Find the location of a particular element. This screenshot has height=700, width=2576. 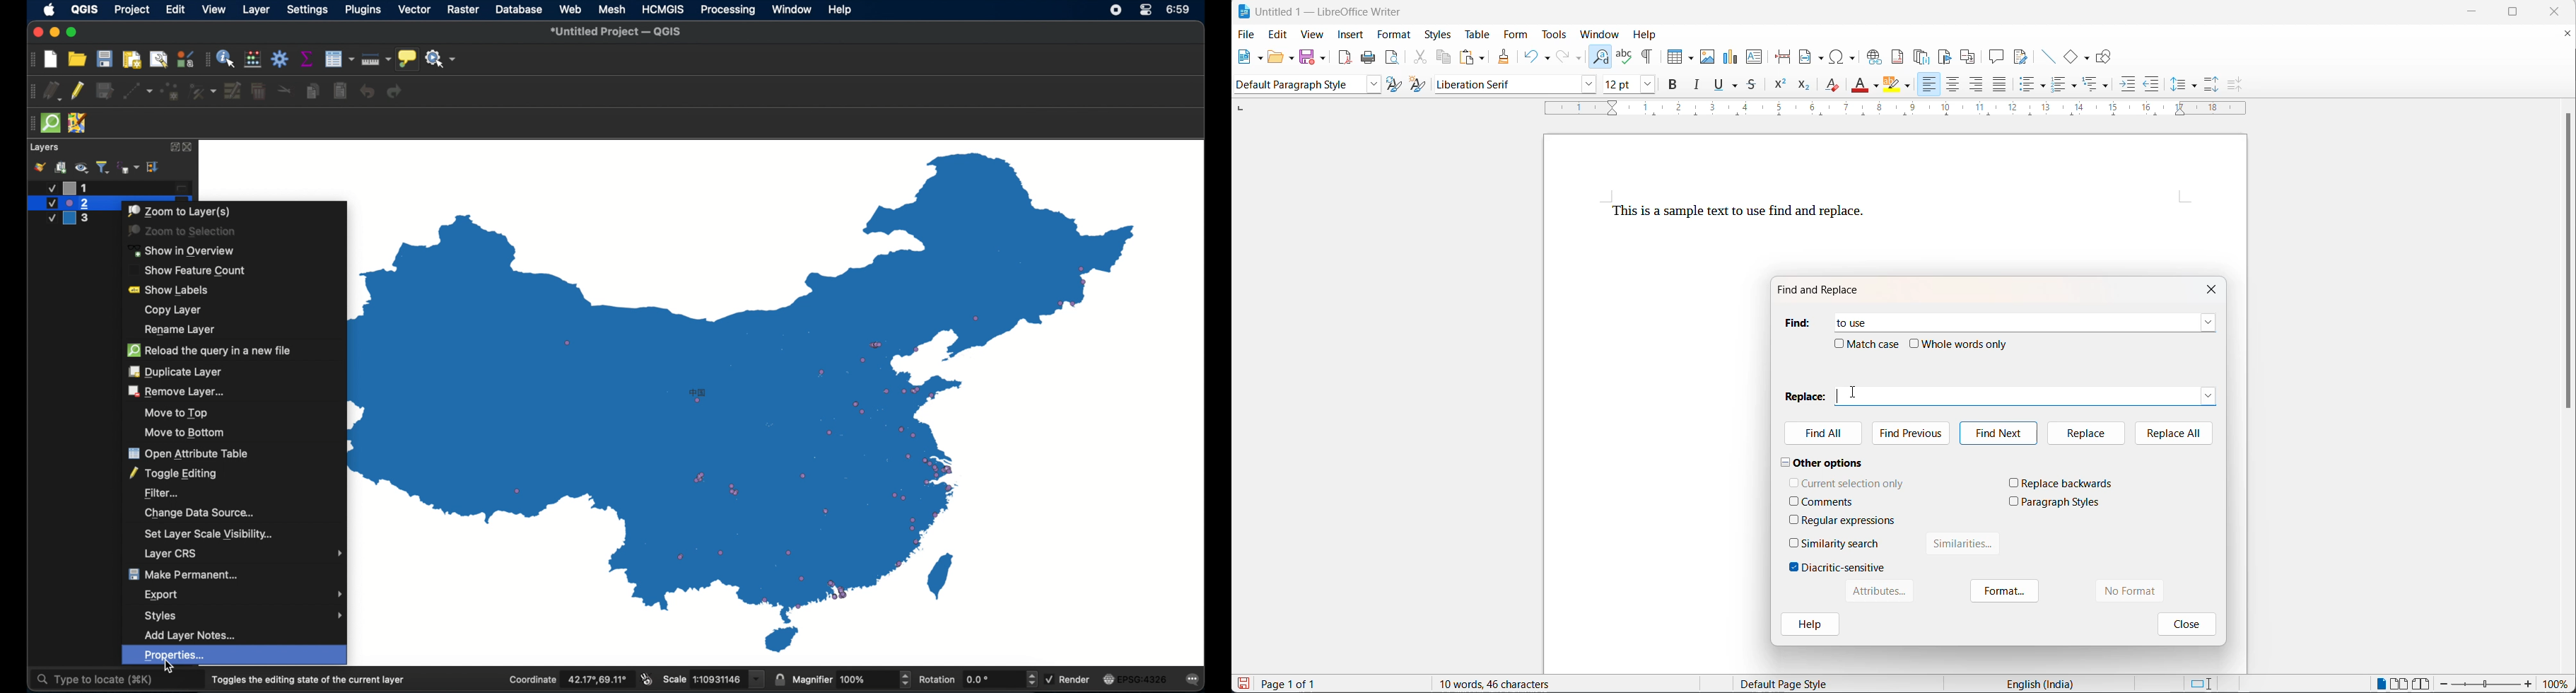

font size is located at coordinates (1617, 86).